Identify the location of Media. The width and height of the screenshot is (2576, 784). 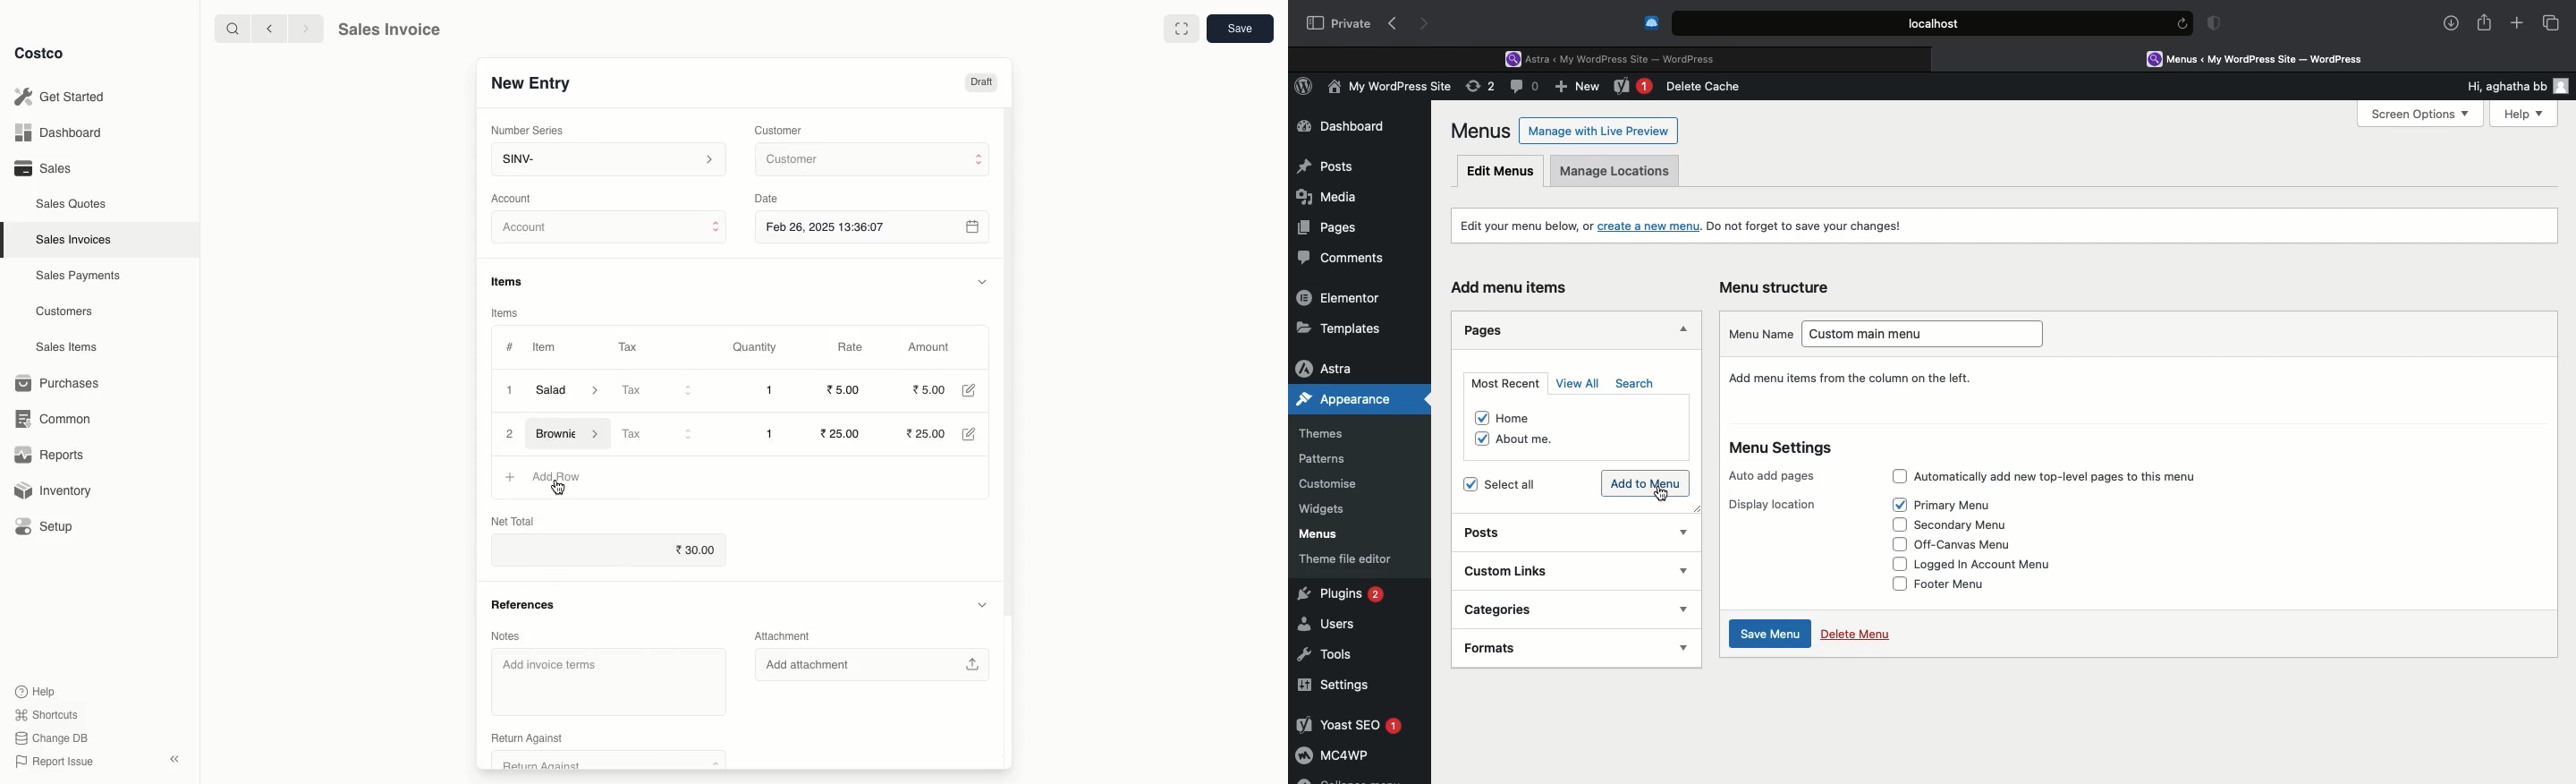
(1329, 194).